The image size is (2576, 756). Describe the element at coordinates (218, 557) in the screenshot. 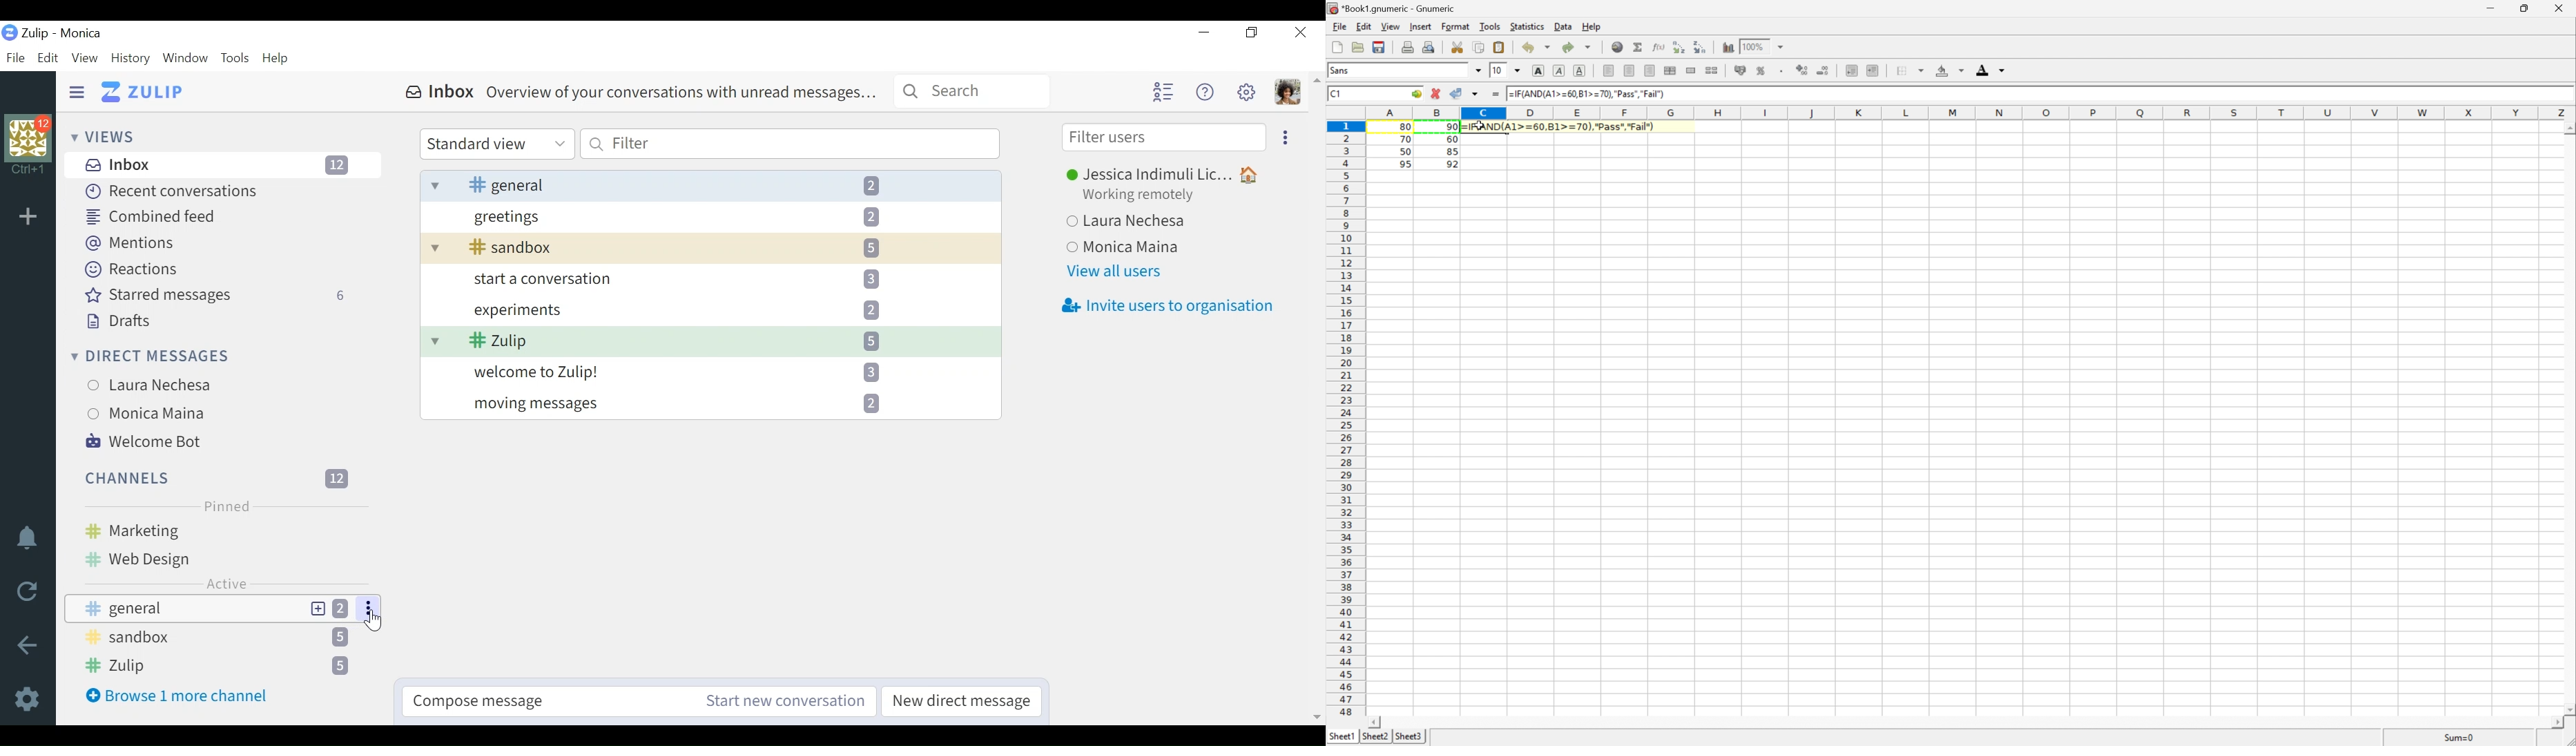

I see `Web design` at that location.